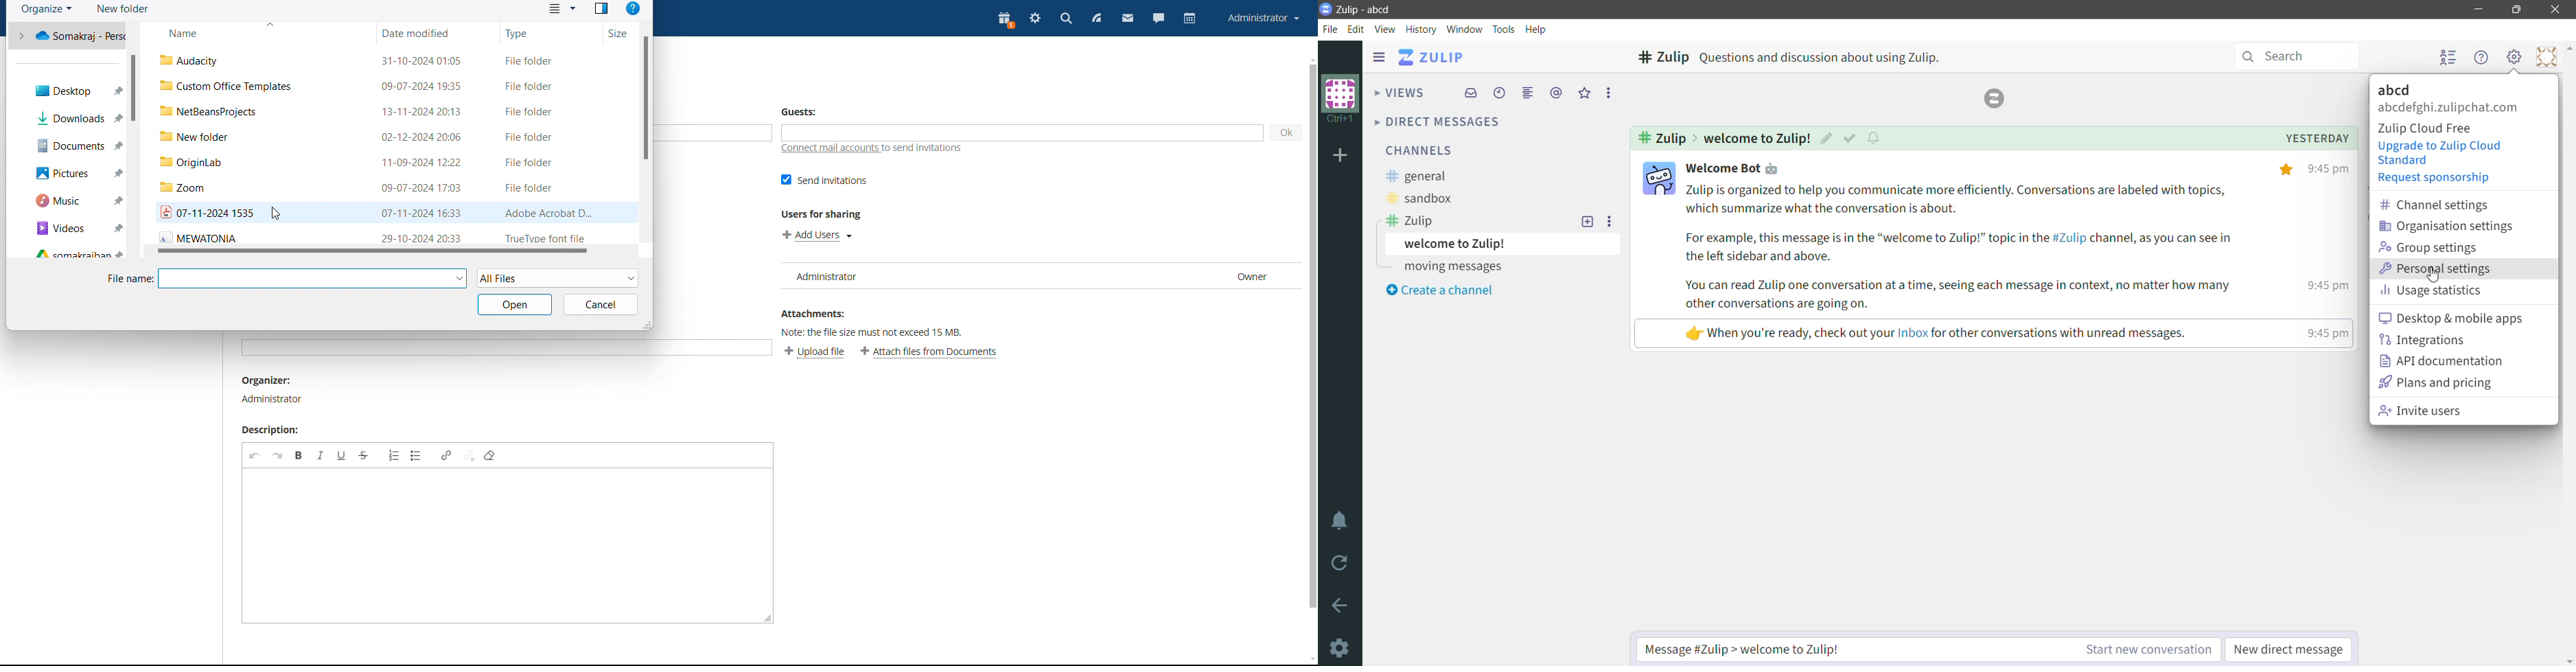 The width and height of the screenshot is (2576, 672). What do you see at coordinates (1874, 138) in the screenshot?
I see `Configure topic notifications` at bounding box center [1874, 138].